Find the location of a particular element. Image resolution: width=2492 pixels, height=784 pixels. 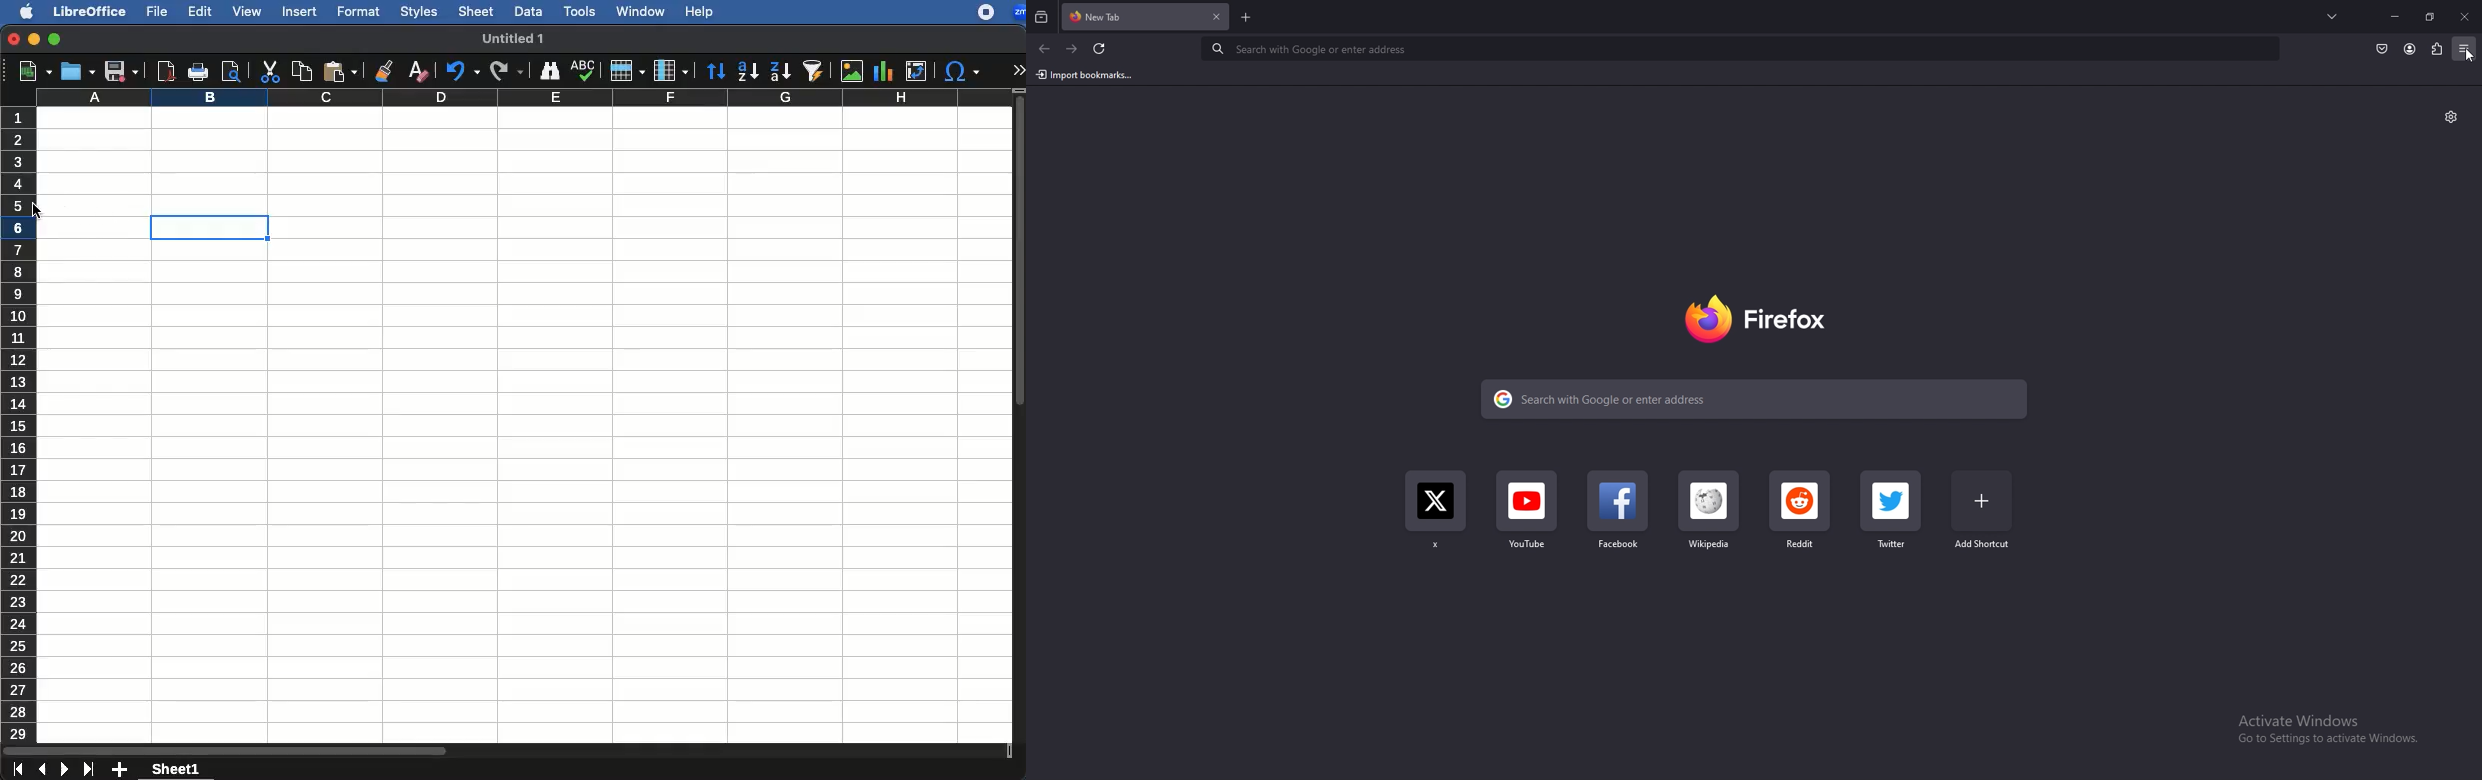

copy is located at coordinates (299, 72).